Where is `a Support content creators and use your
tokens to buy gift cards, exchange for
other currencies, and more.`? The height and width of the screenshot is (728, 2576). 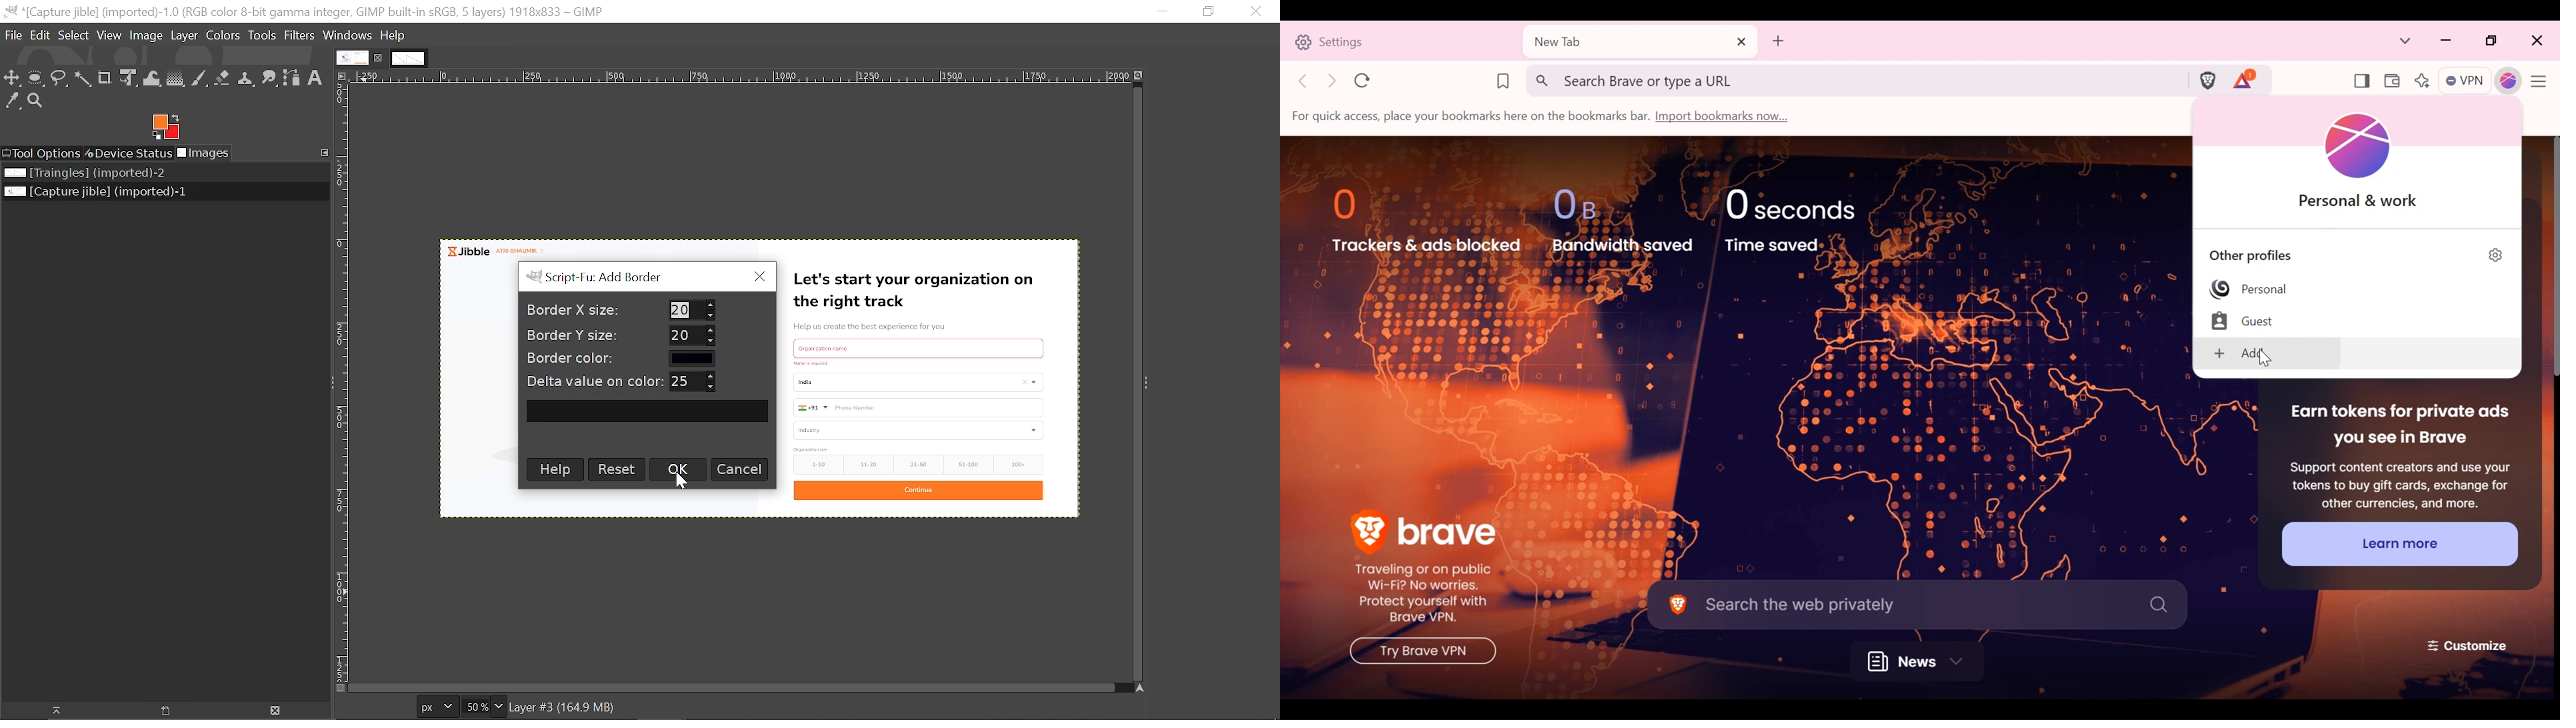 a Support content creators and use your
tokens to buy gift cards, exchange for
other currencies, and more. is located at coordinates (2399, 483).